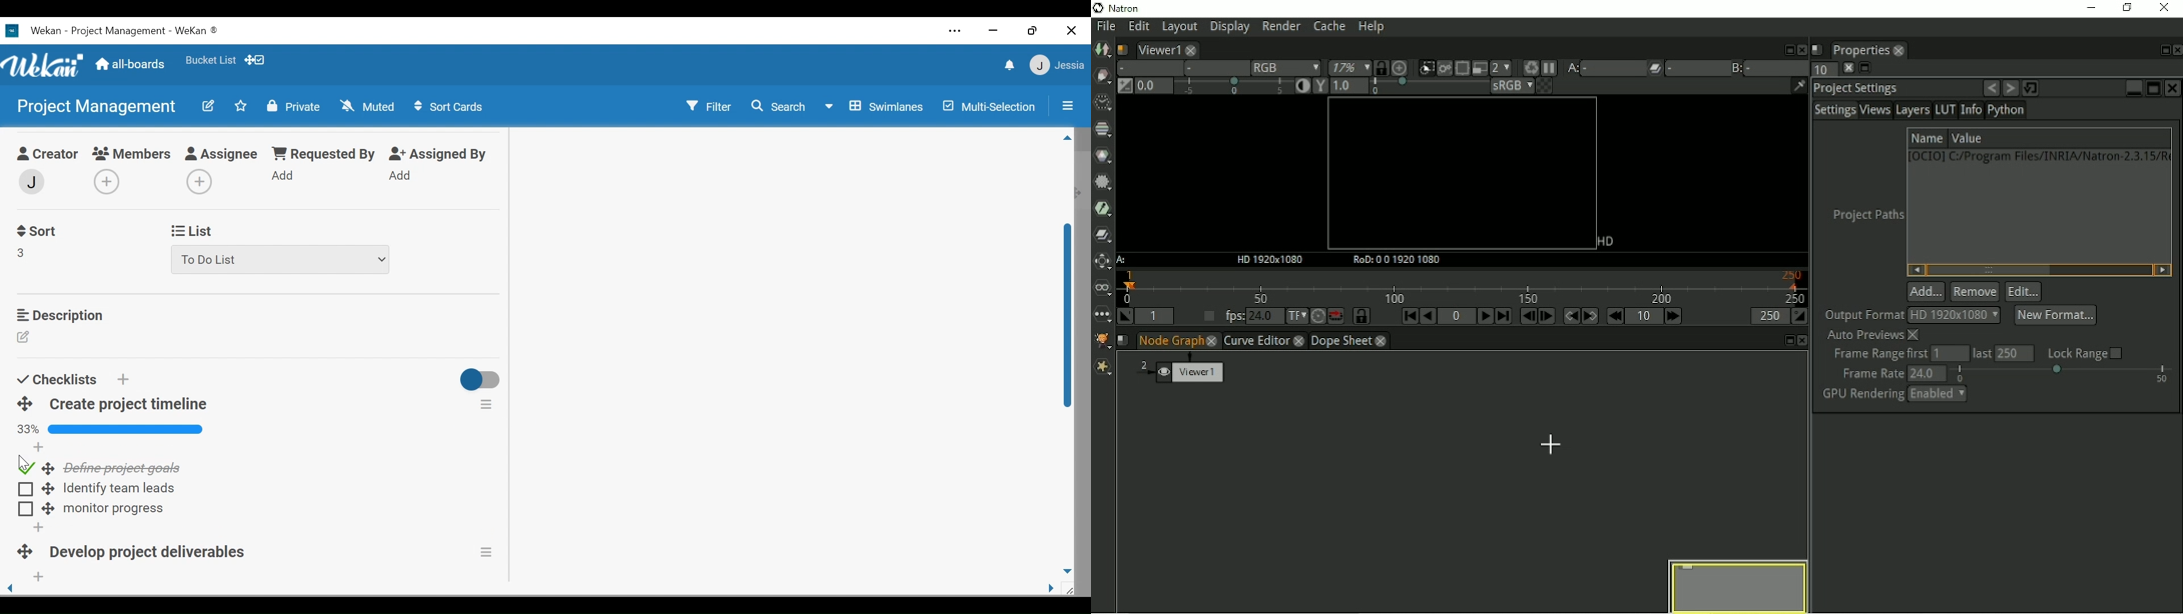  Describe the element at coordinates (124, 380) in the screenshot. I see `` at that location.